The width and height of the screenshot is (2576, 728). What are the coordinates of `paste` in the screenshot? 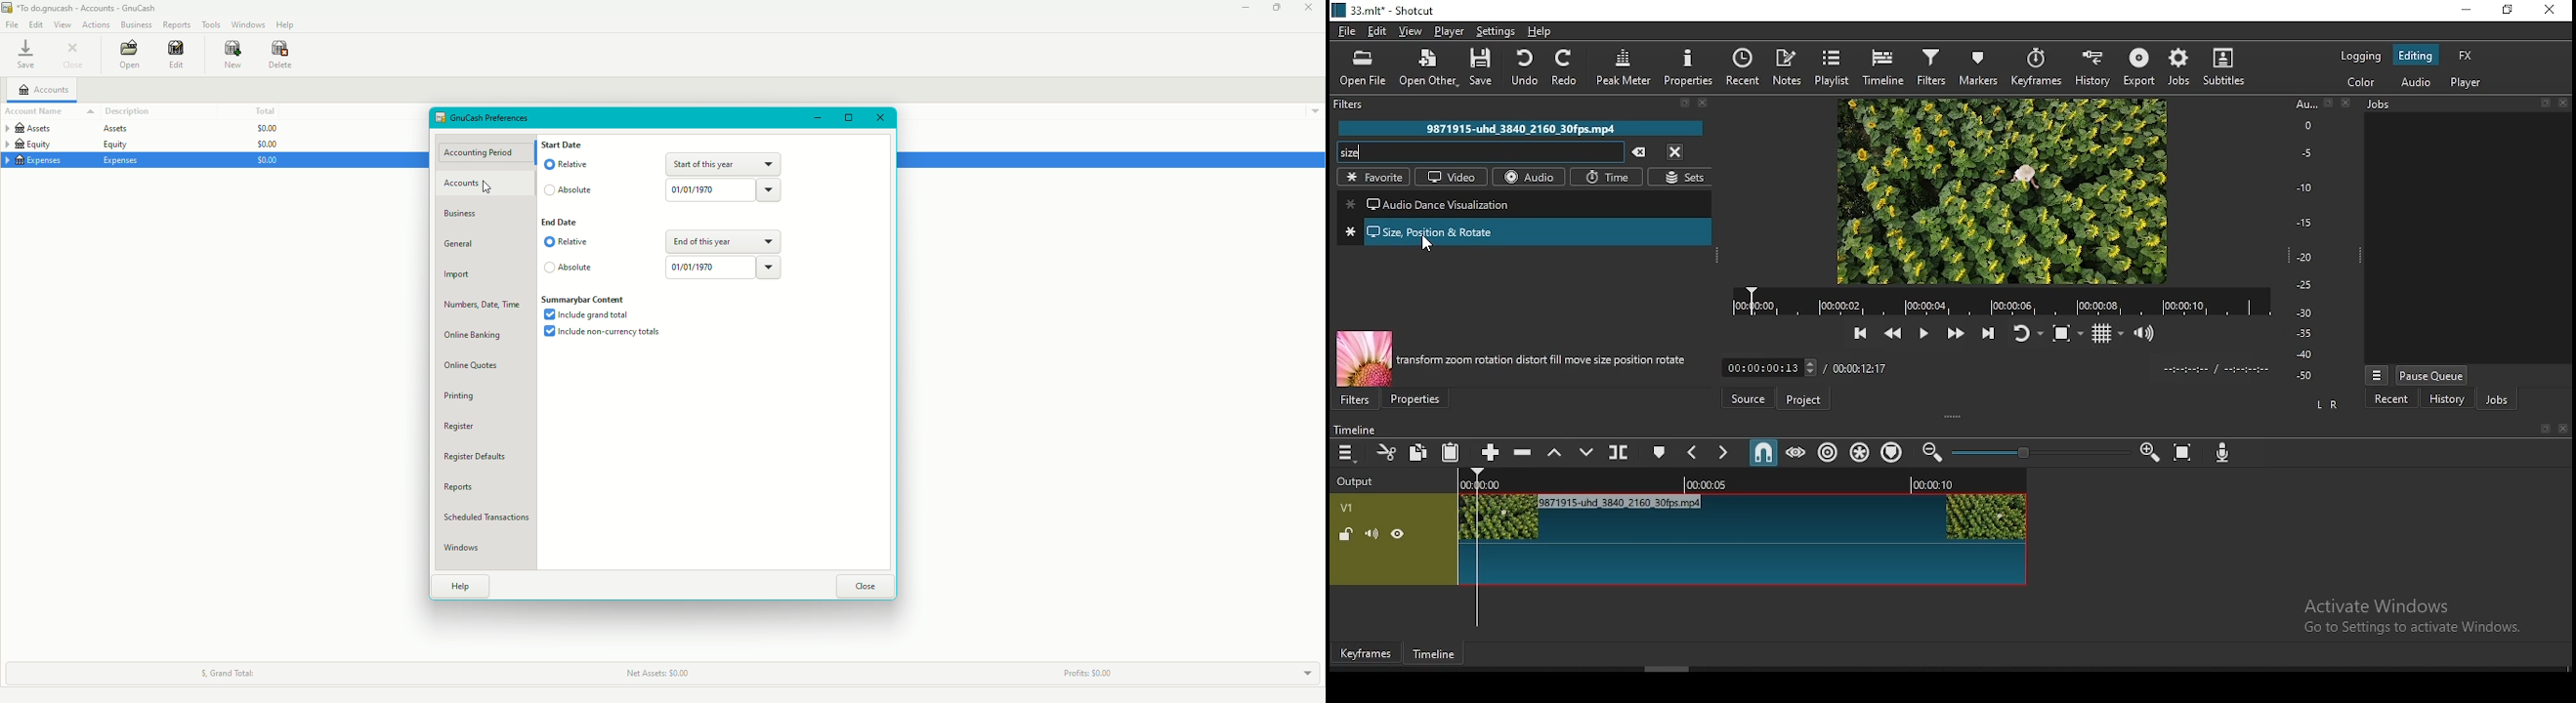 It's located at (1450, 454).